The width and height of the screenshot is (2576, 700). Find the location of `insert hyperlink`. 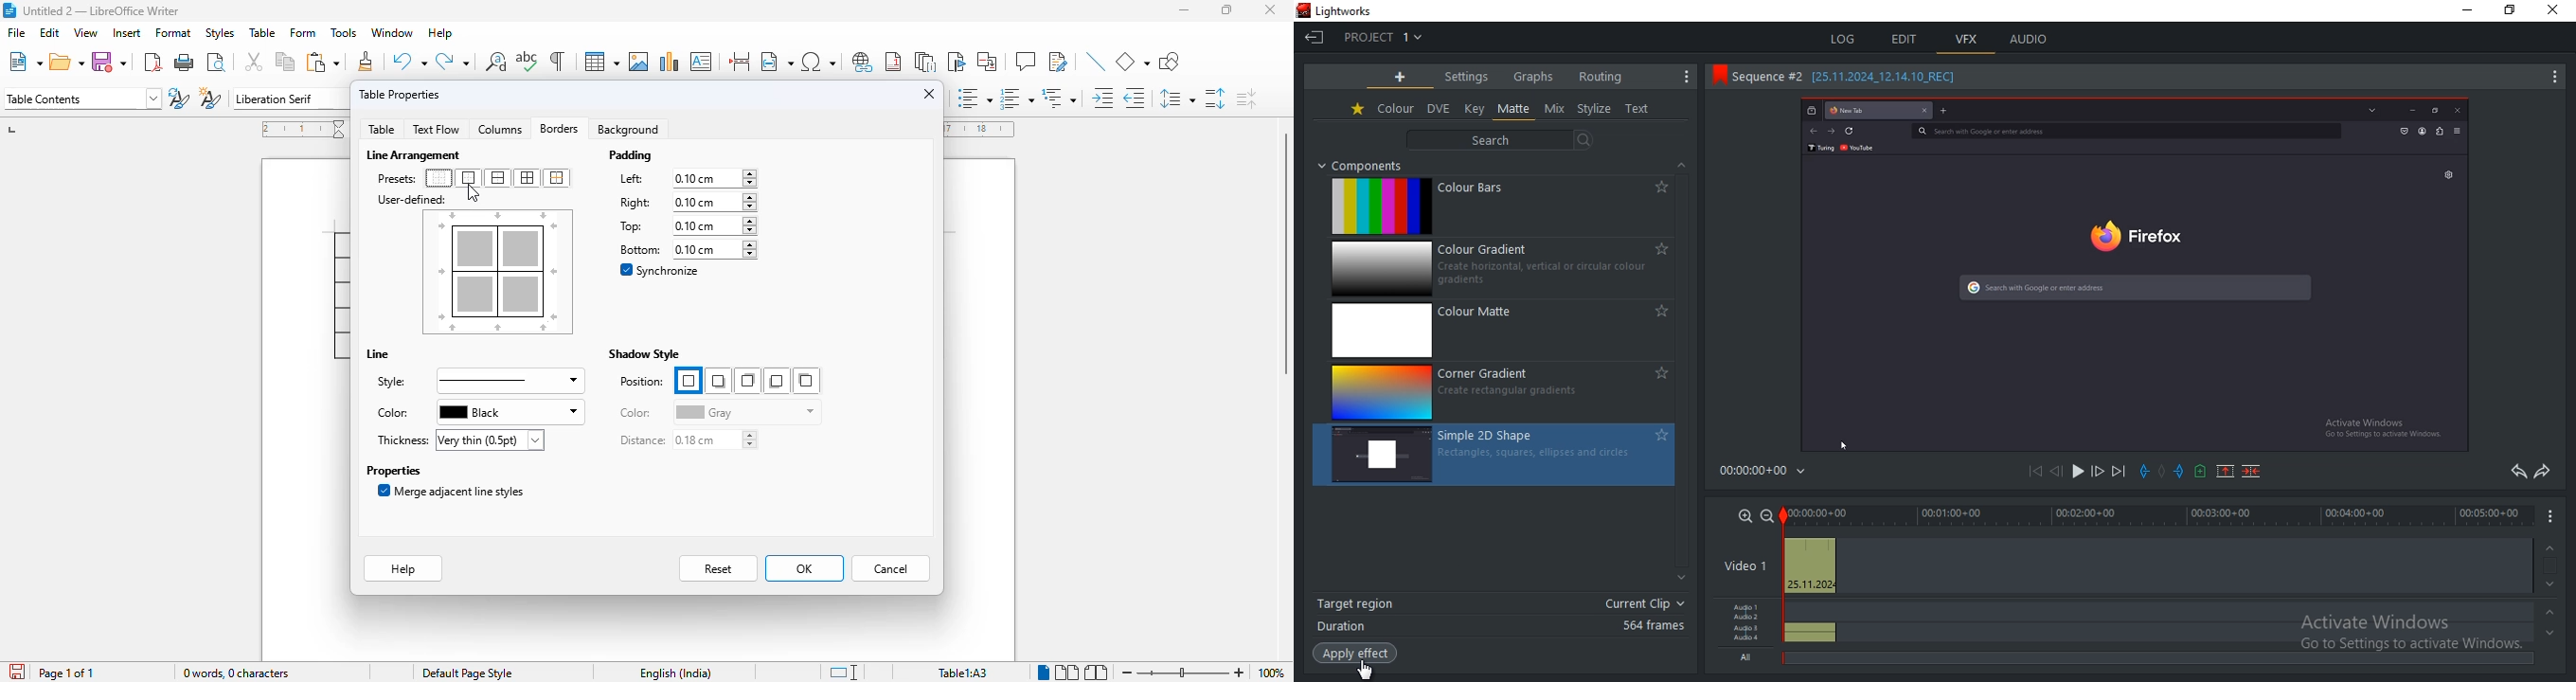

insert hyperlink is located at coordinates (863, 61).